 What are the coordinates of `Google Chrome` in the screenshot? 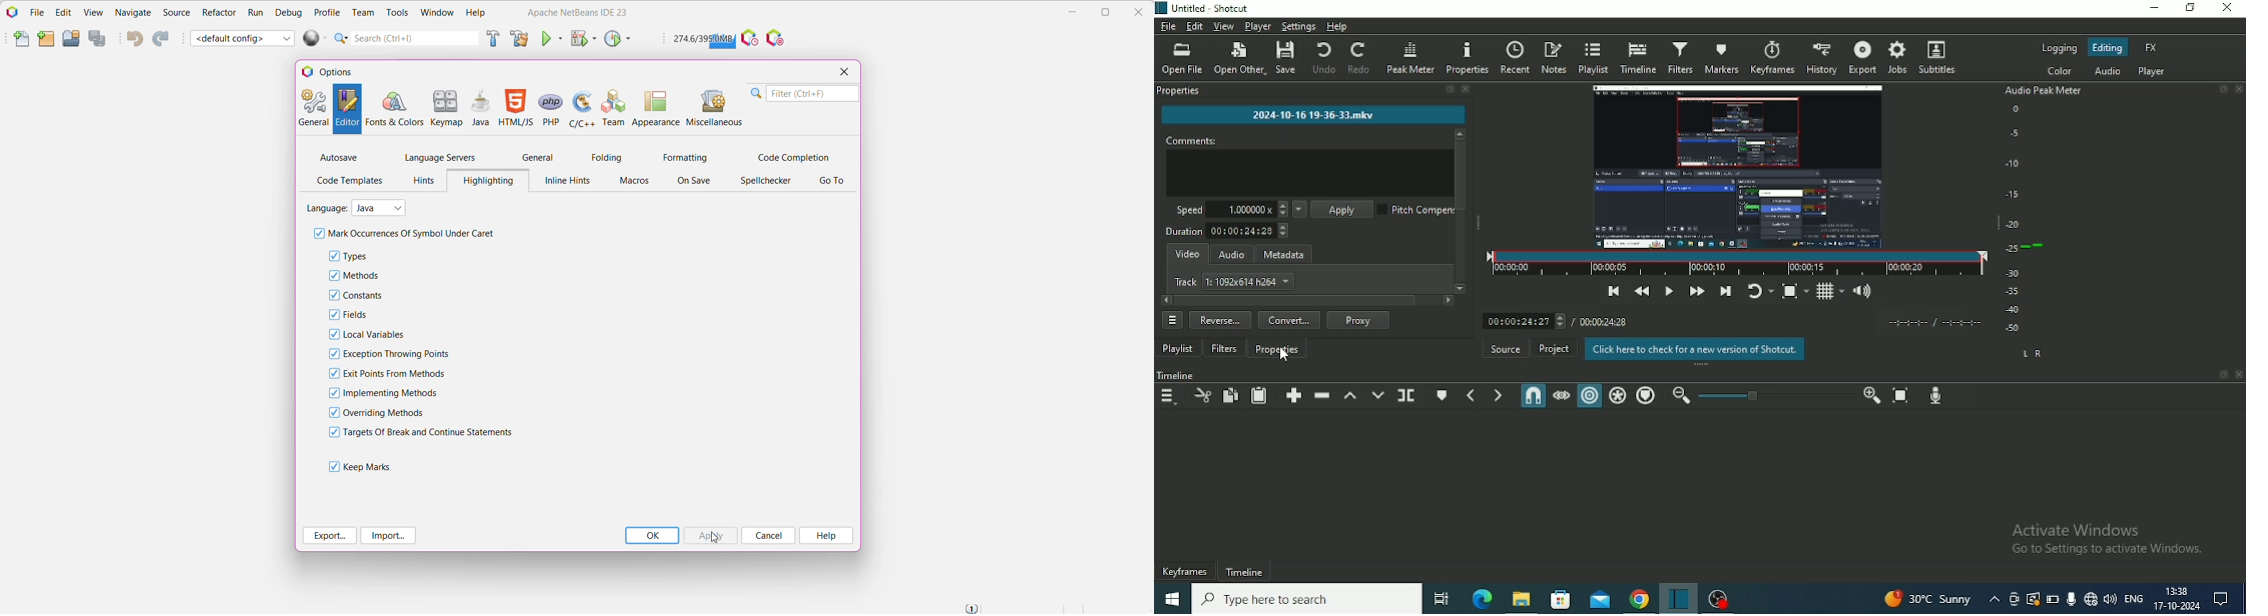 It's located at (1637, 600).